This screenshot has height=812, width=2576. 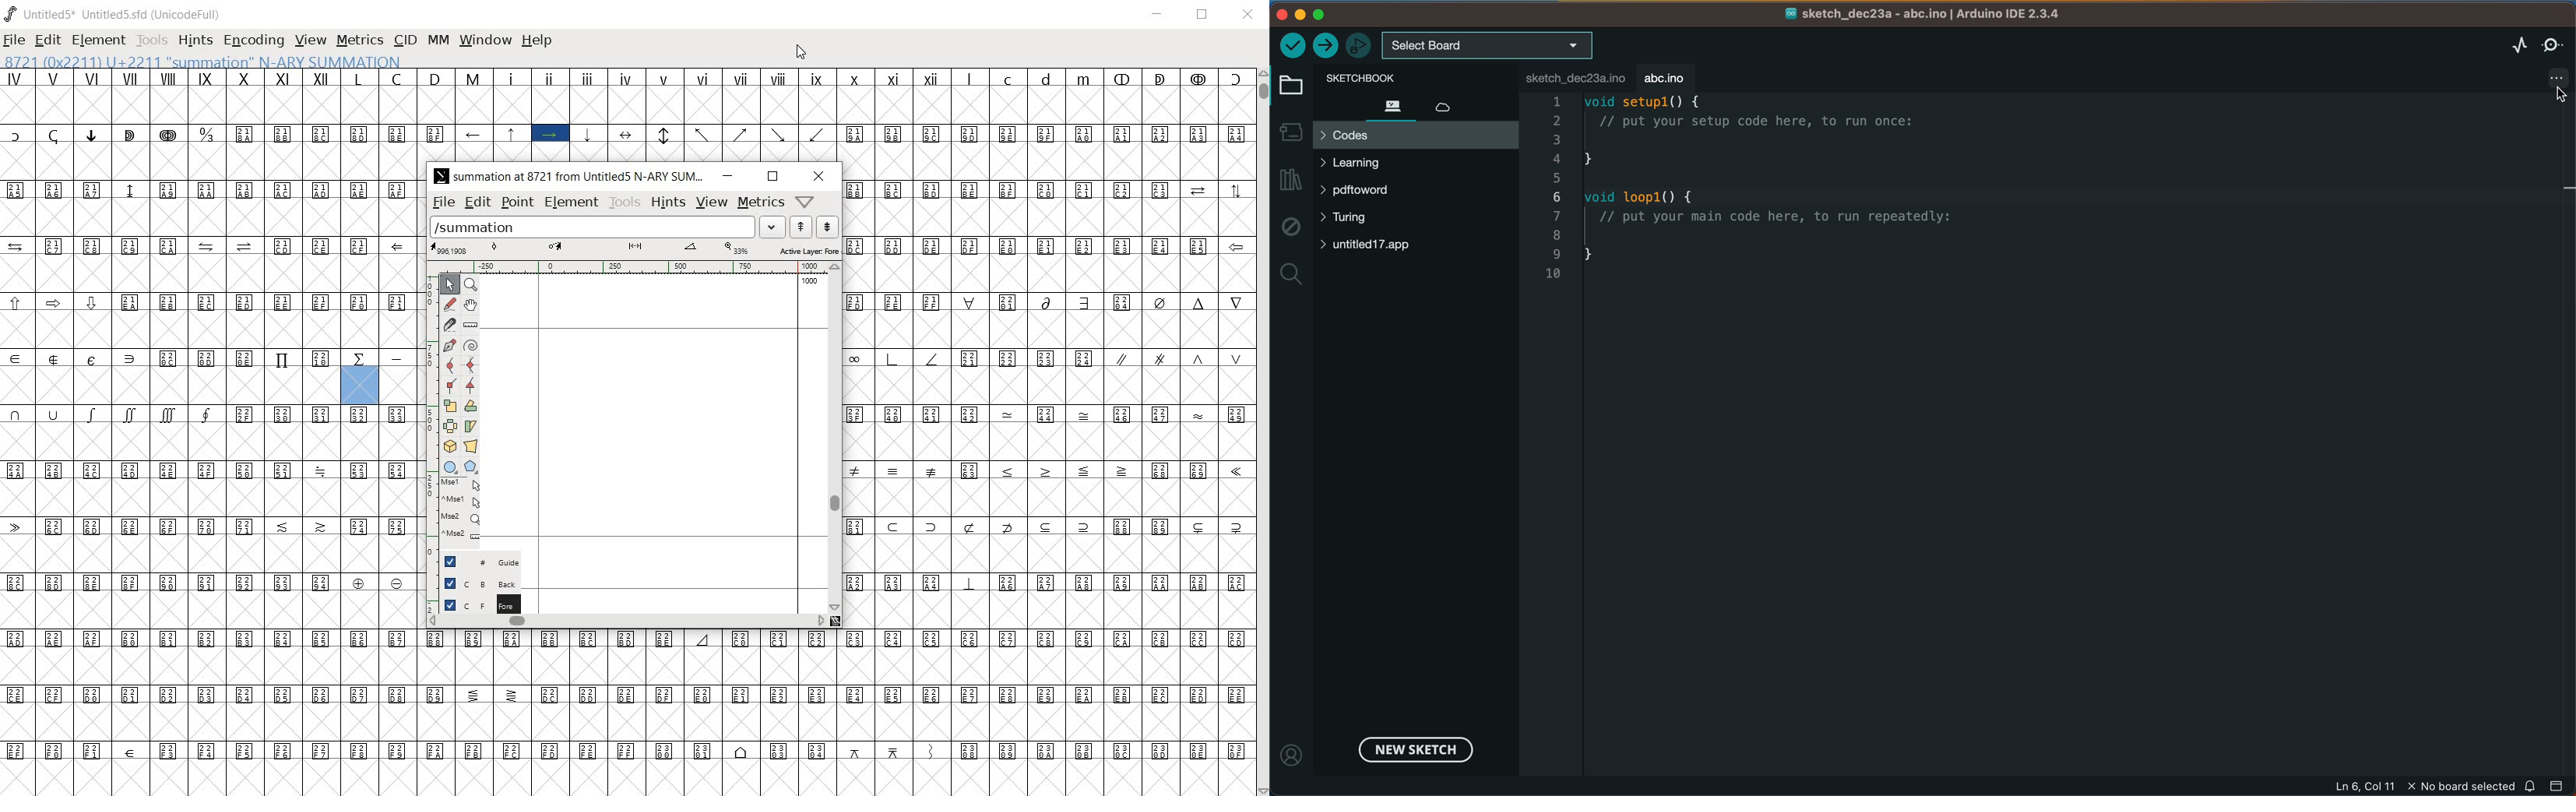 I want to click on foreground, so click(x=473, y=602).